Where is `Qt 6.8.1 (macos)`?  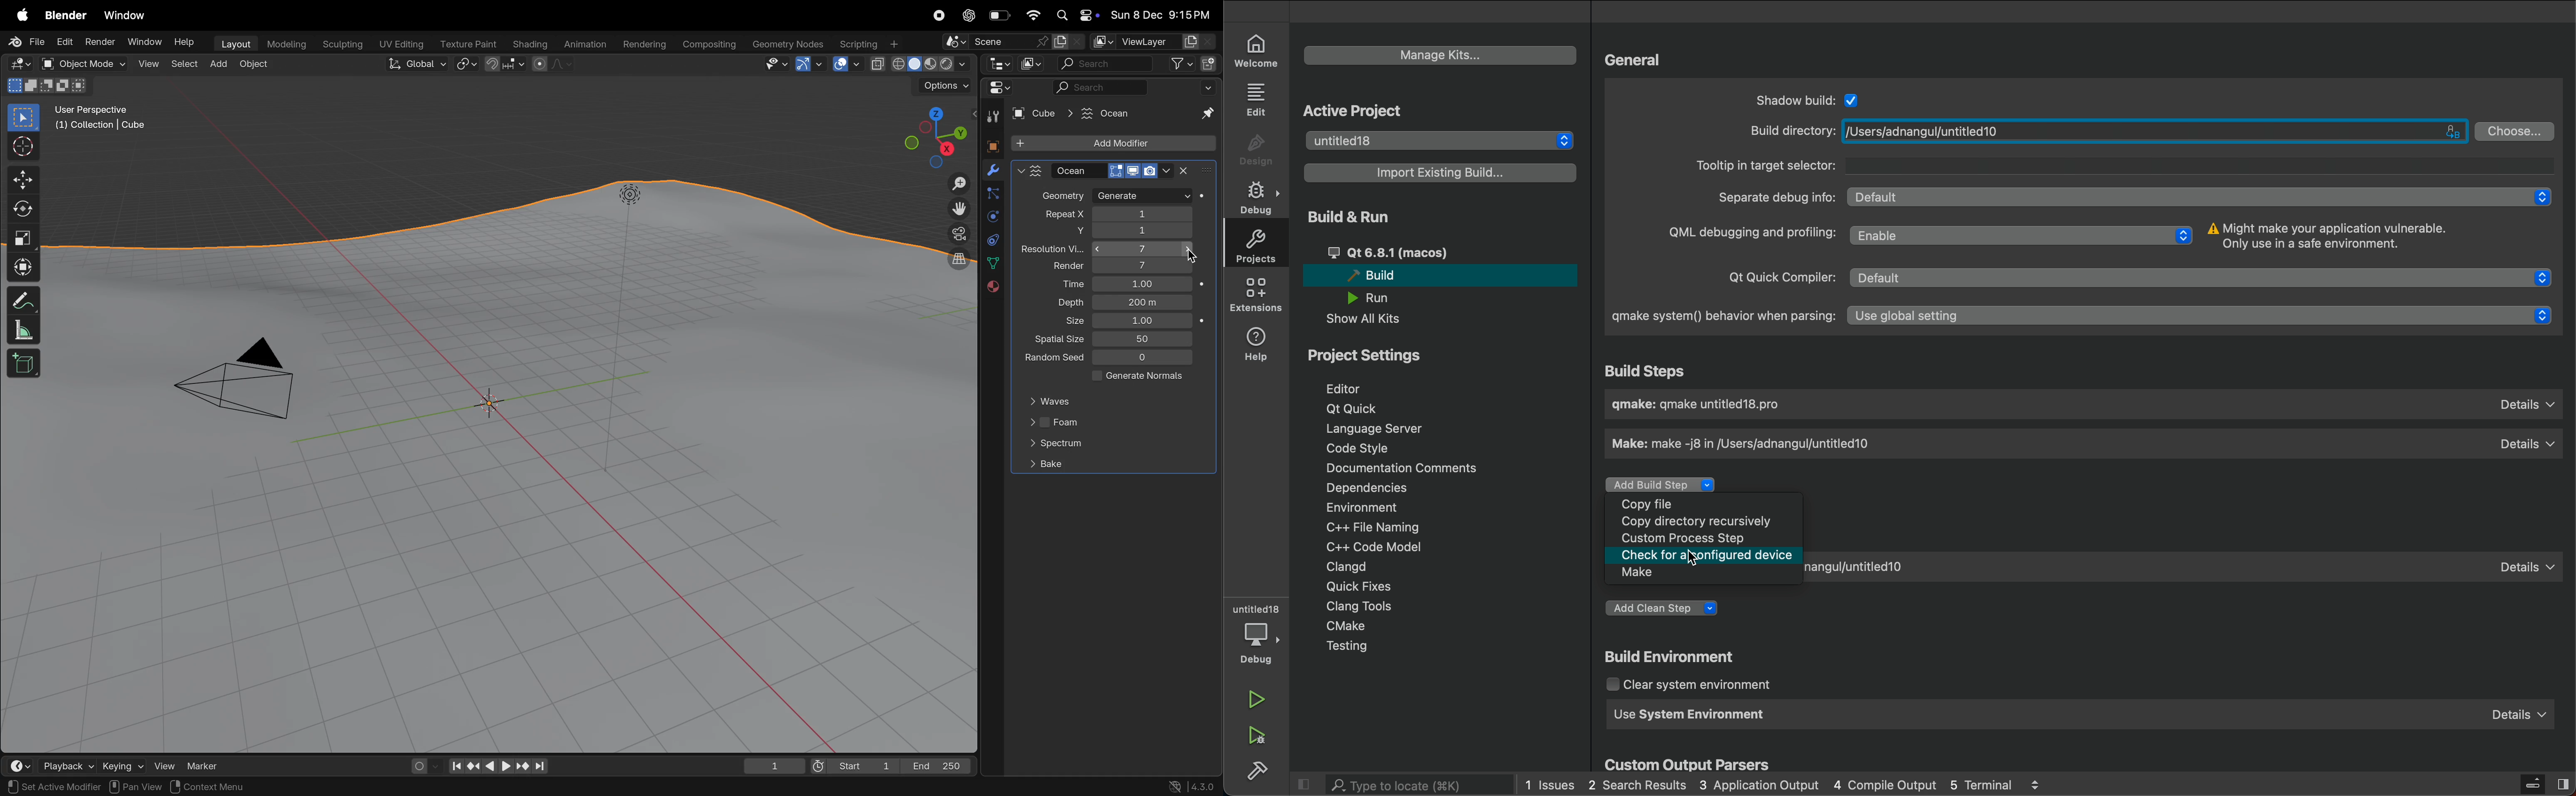 Qt 6.8.1 (macos) is located at coordinates (1391, 250).